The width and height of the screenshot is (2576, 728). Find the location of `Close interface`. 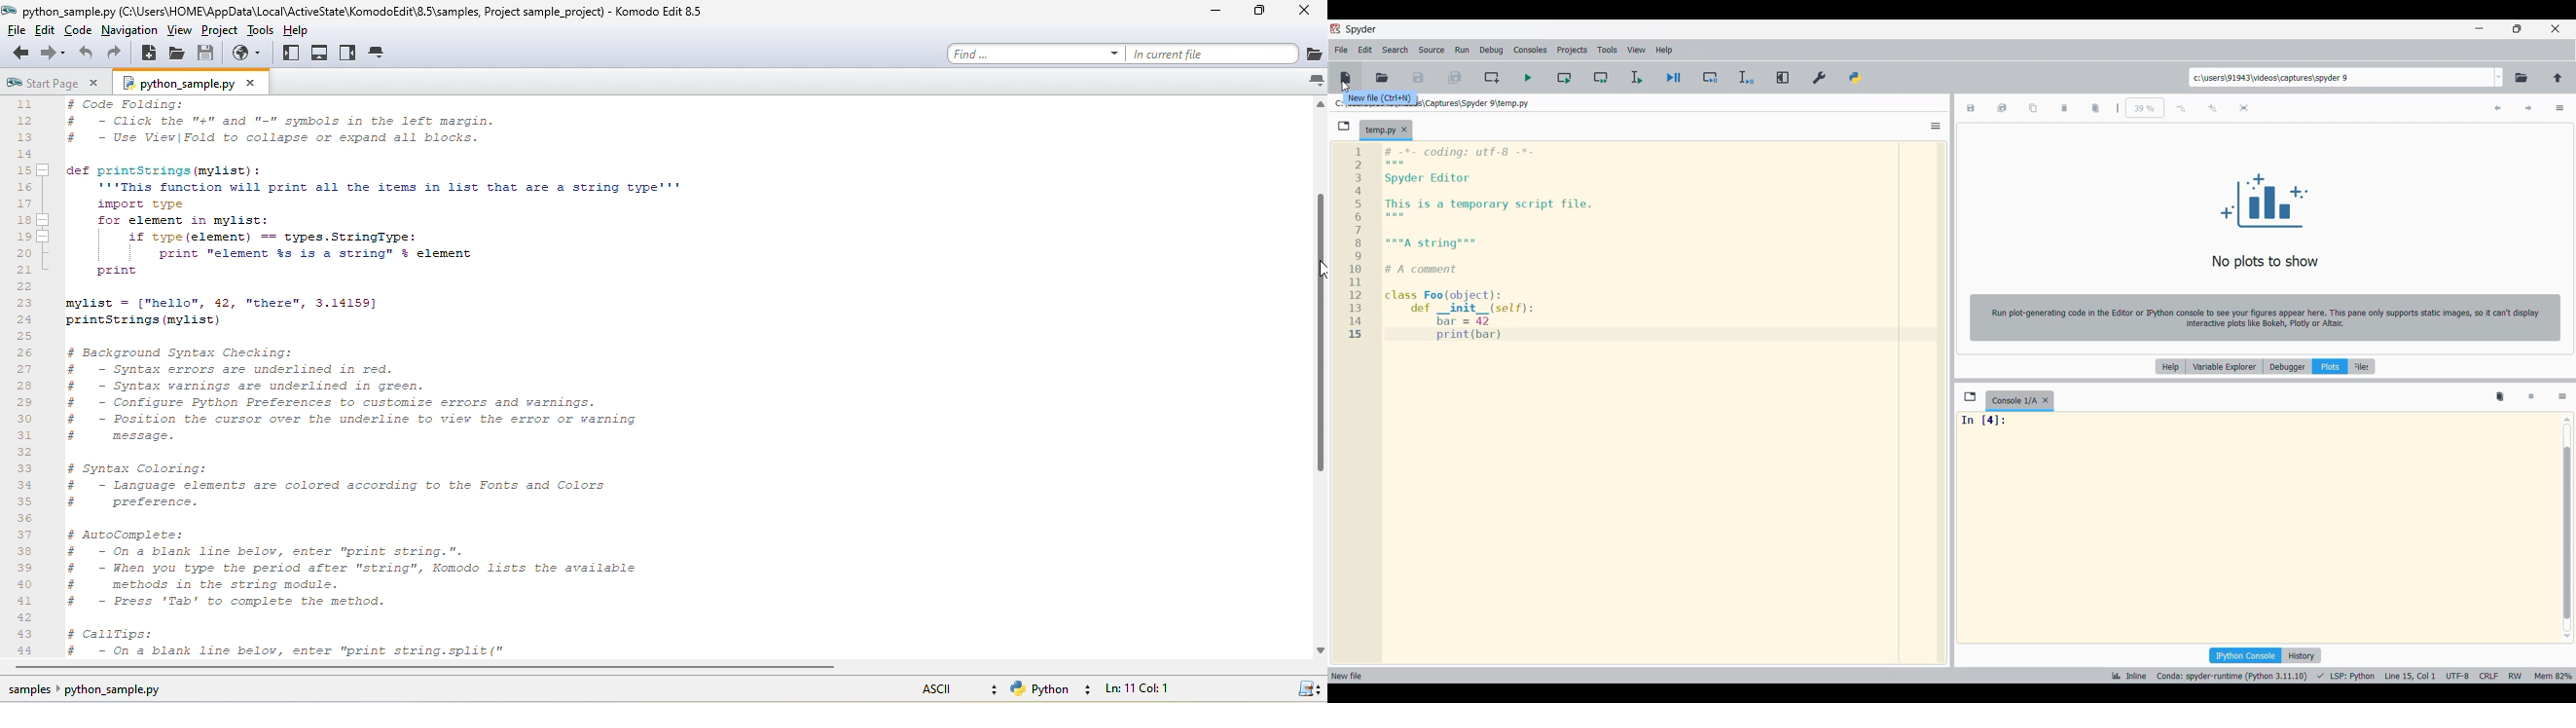

Close interface is located at coordinates (2556, 29).